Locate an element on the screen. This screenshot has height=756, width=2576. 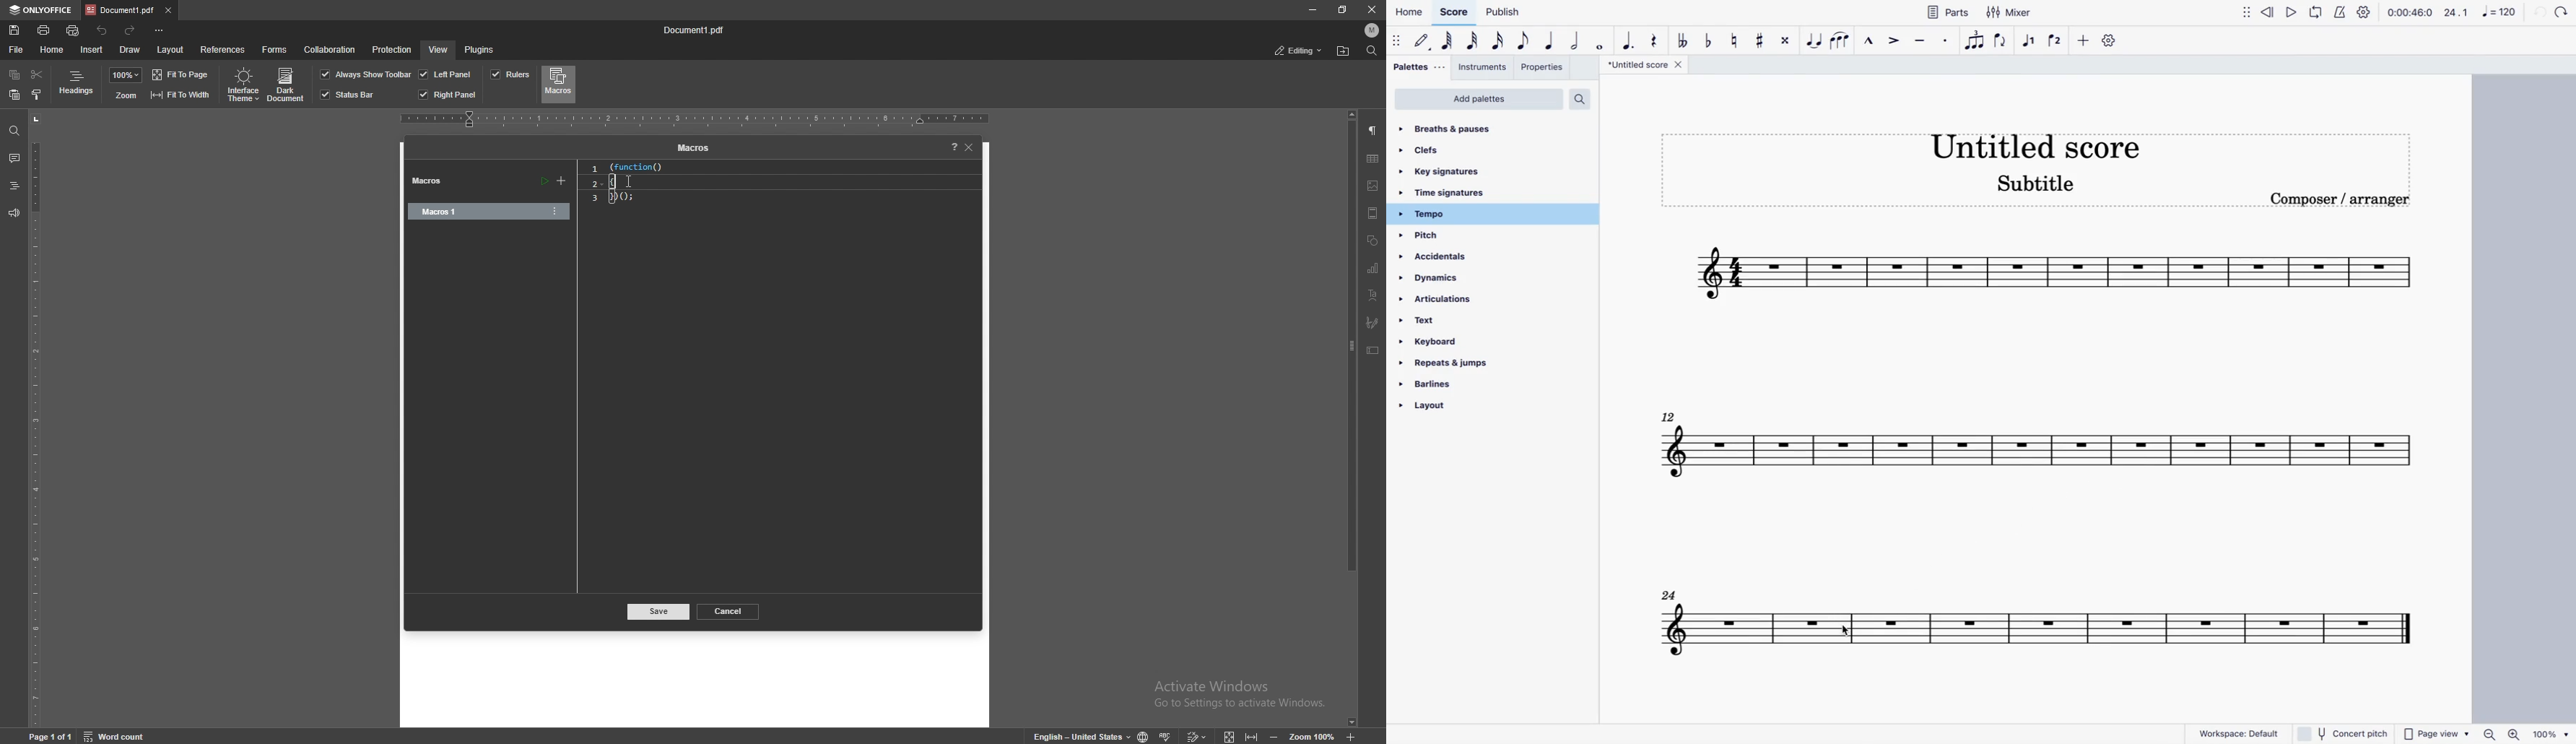
onlyoffice is located at coordinates (40, 10).